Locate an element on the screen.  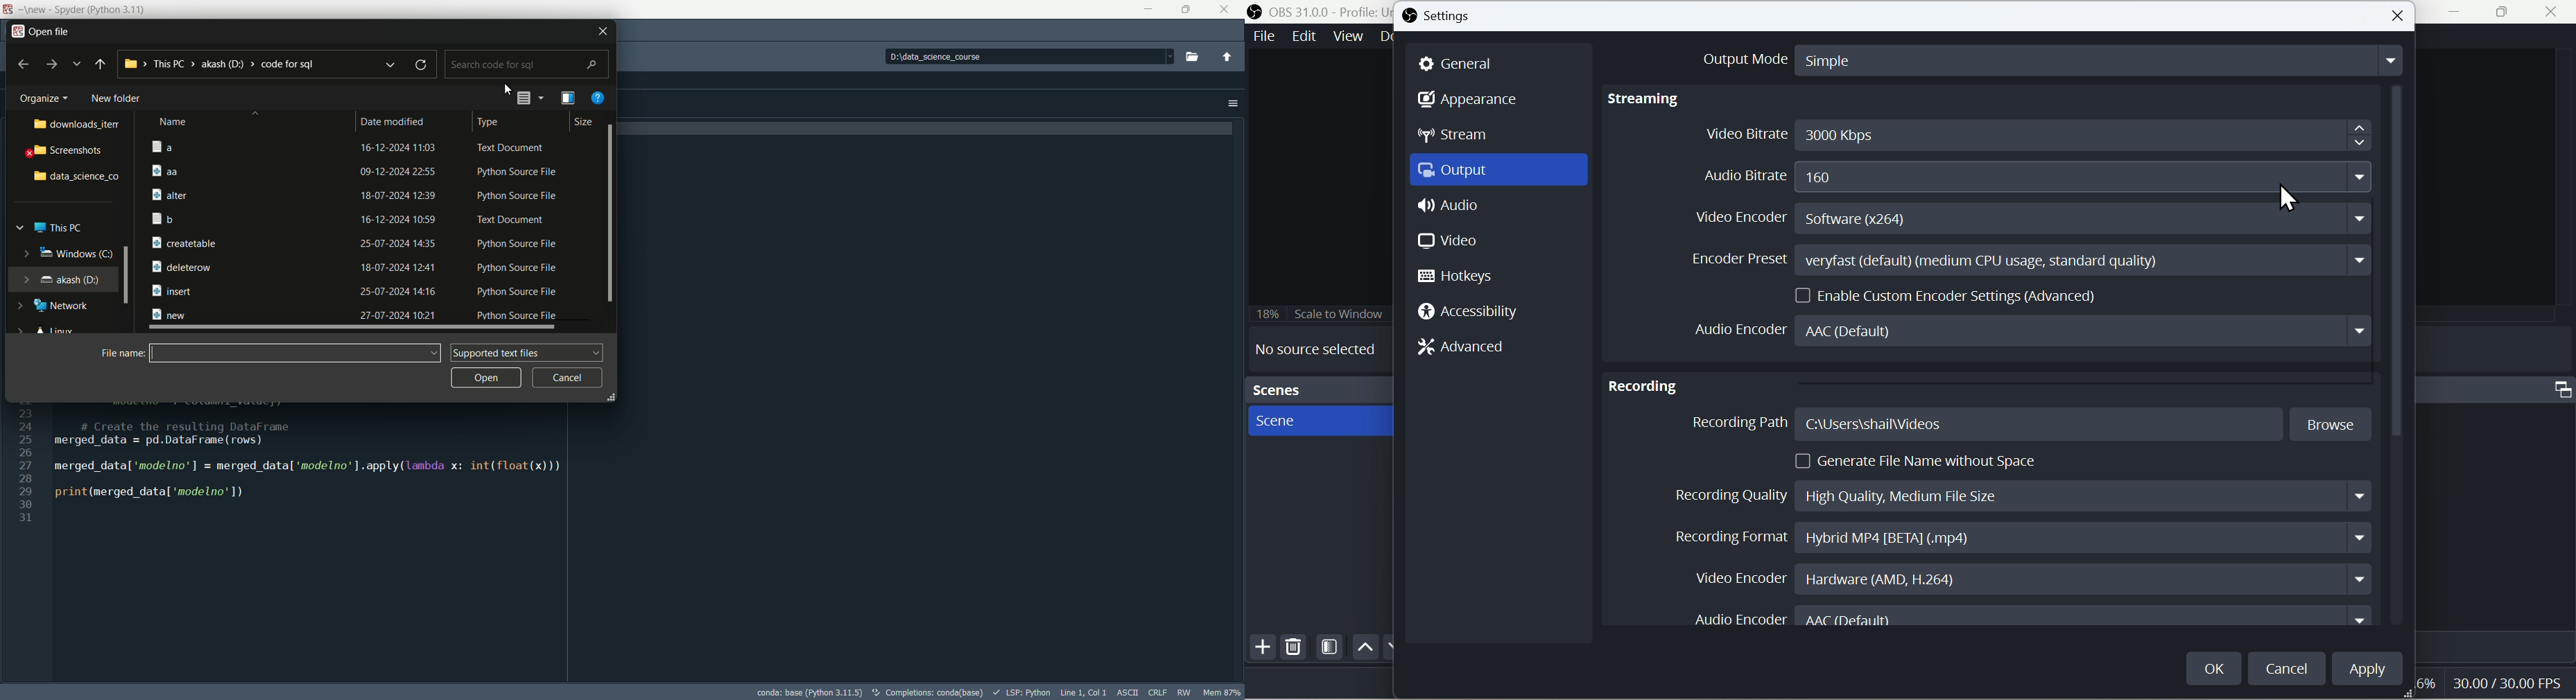
file-7 is located at coordinates (355, 291).